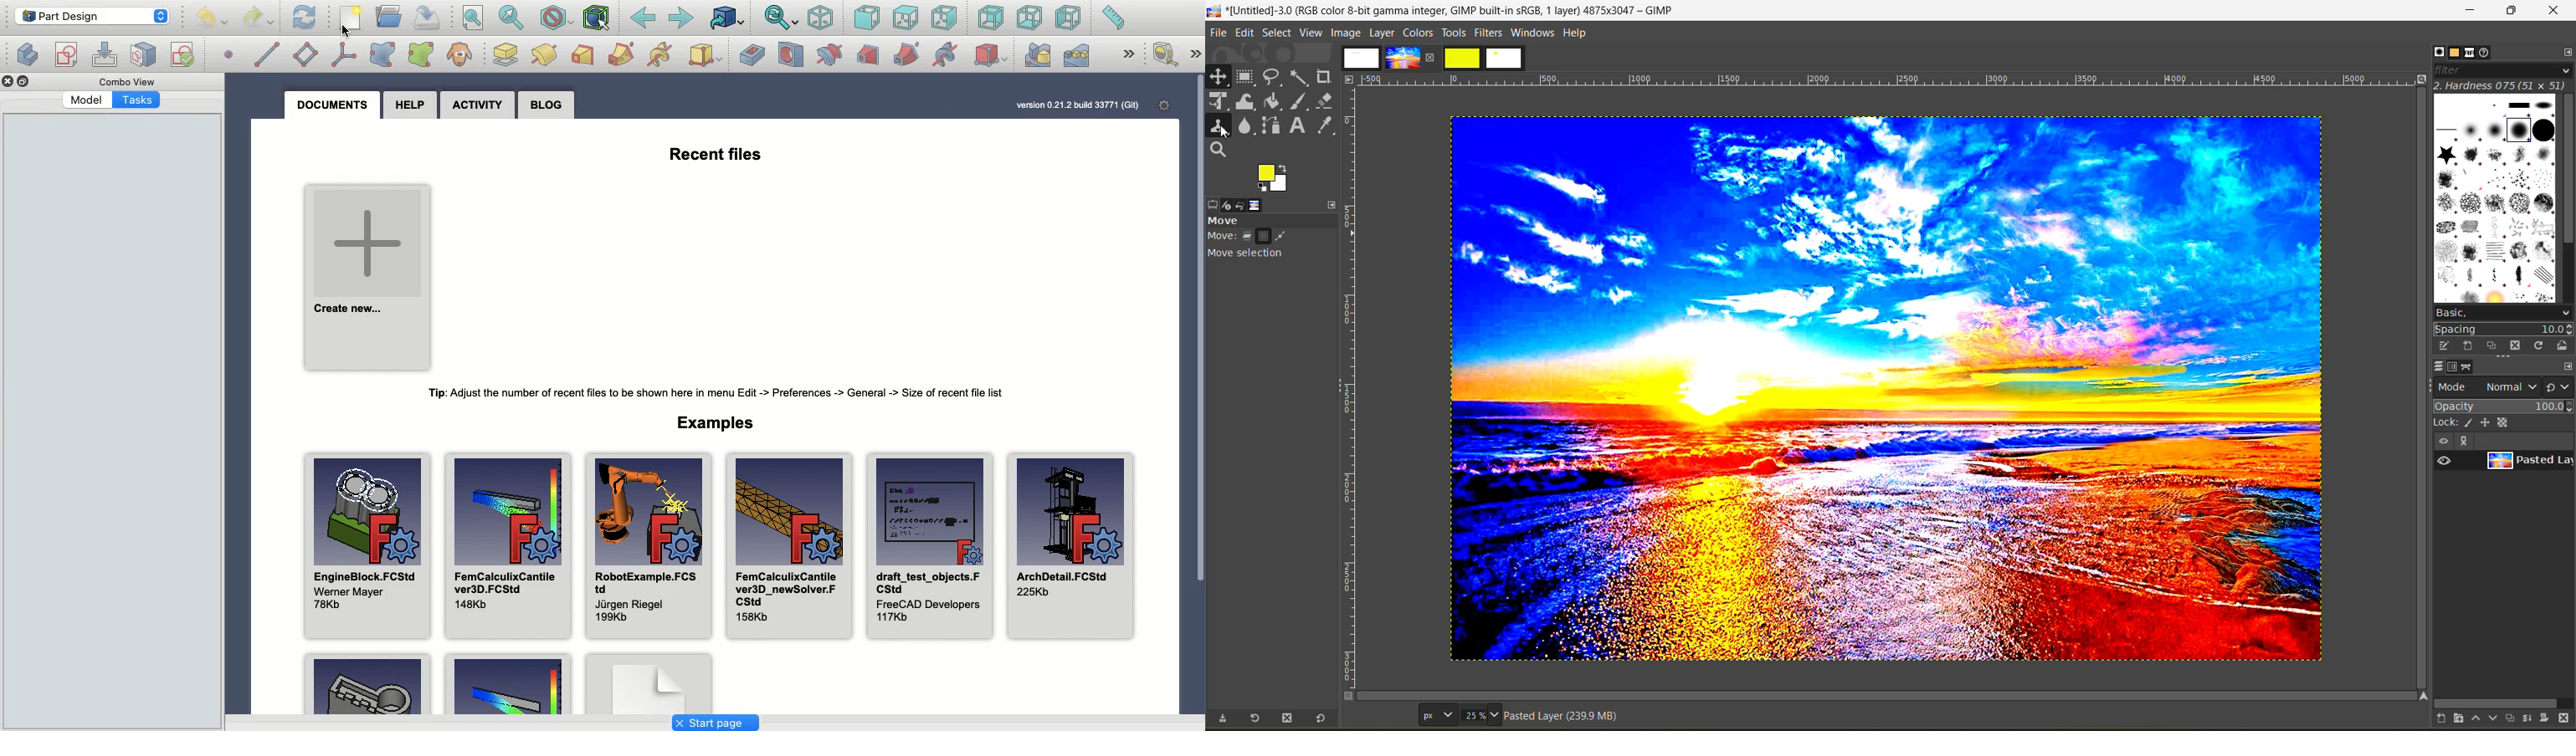 The width and height of the screenshot is (2576, 756). Describe the element at coordinates (2561, 386) in the screenshot. I see `switch to another group` at that location.